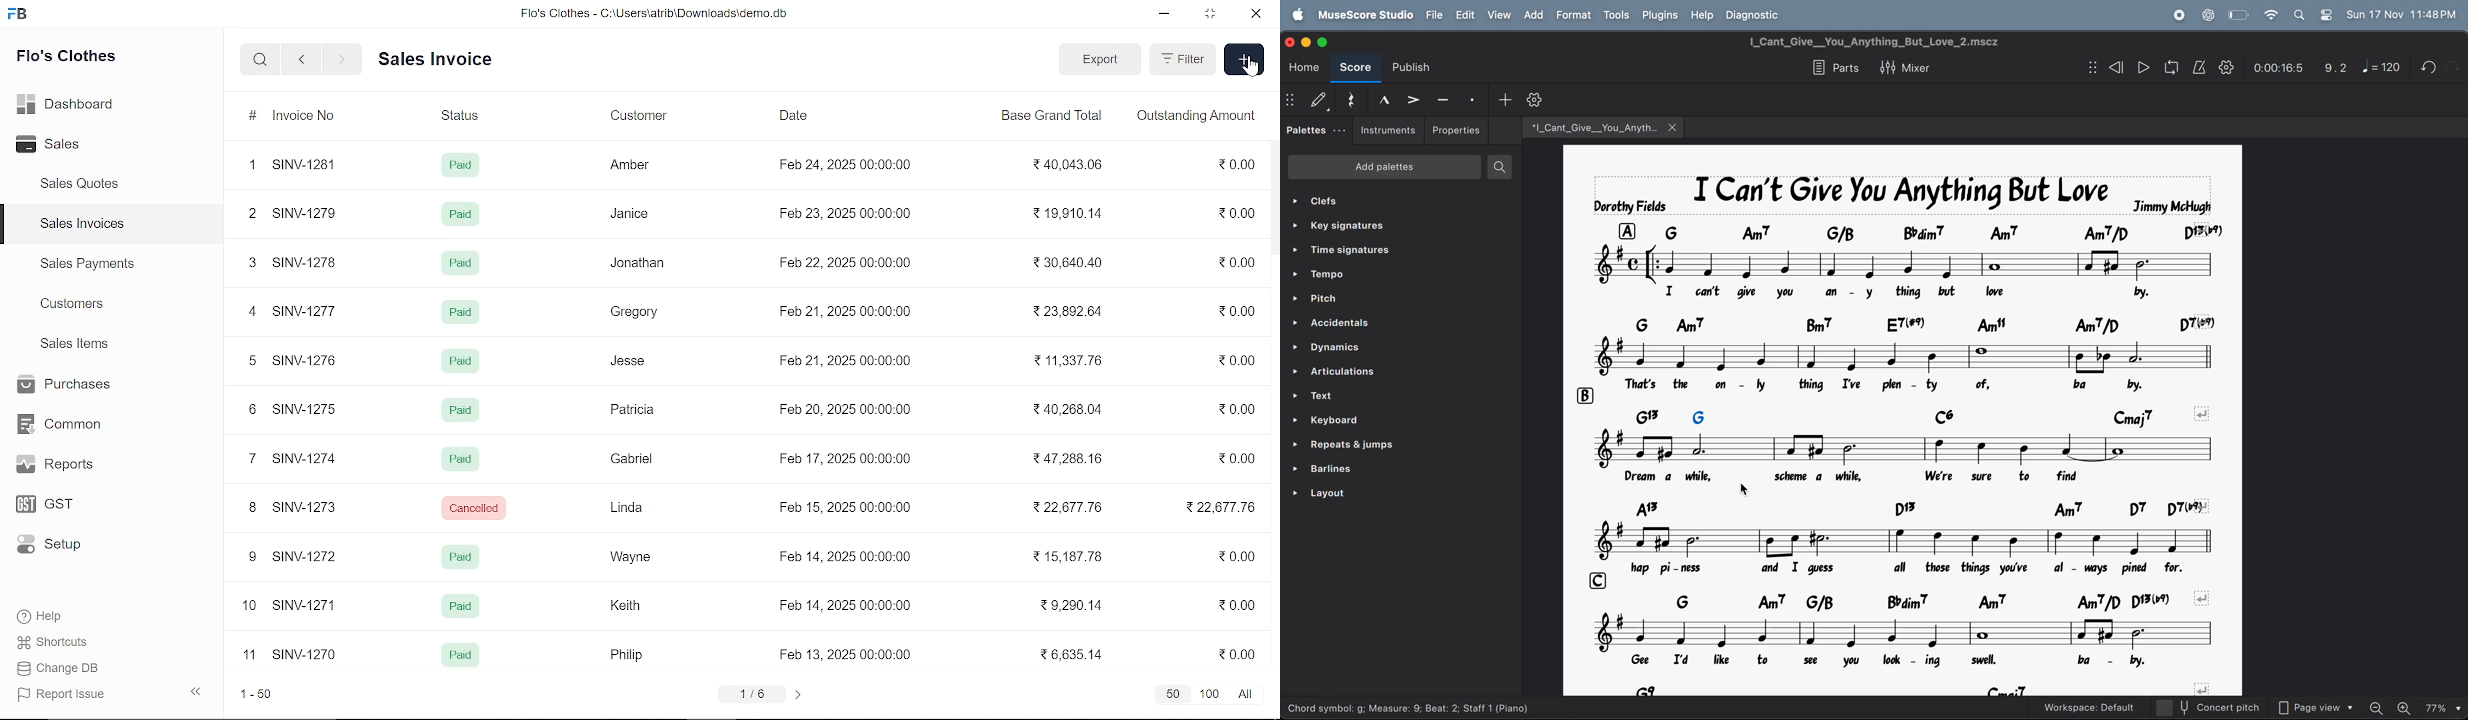  What do you see at coordinates (1210, 695) in the screenshot?
I see `100` at bounding box center [1210, 695].